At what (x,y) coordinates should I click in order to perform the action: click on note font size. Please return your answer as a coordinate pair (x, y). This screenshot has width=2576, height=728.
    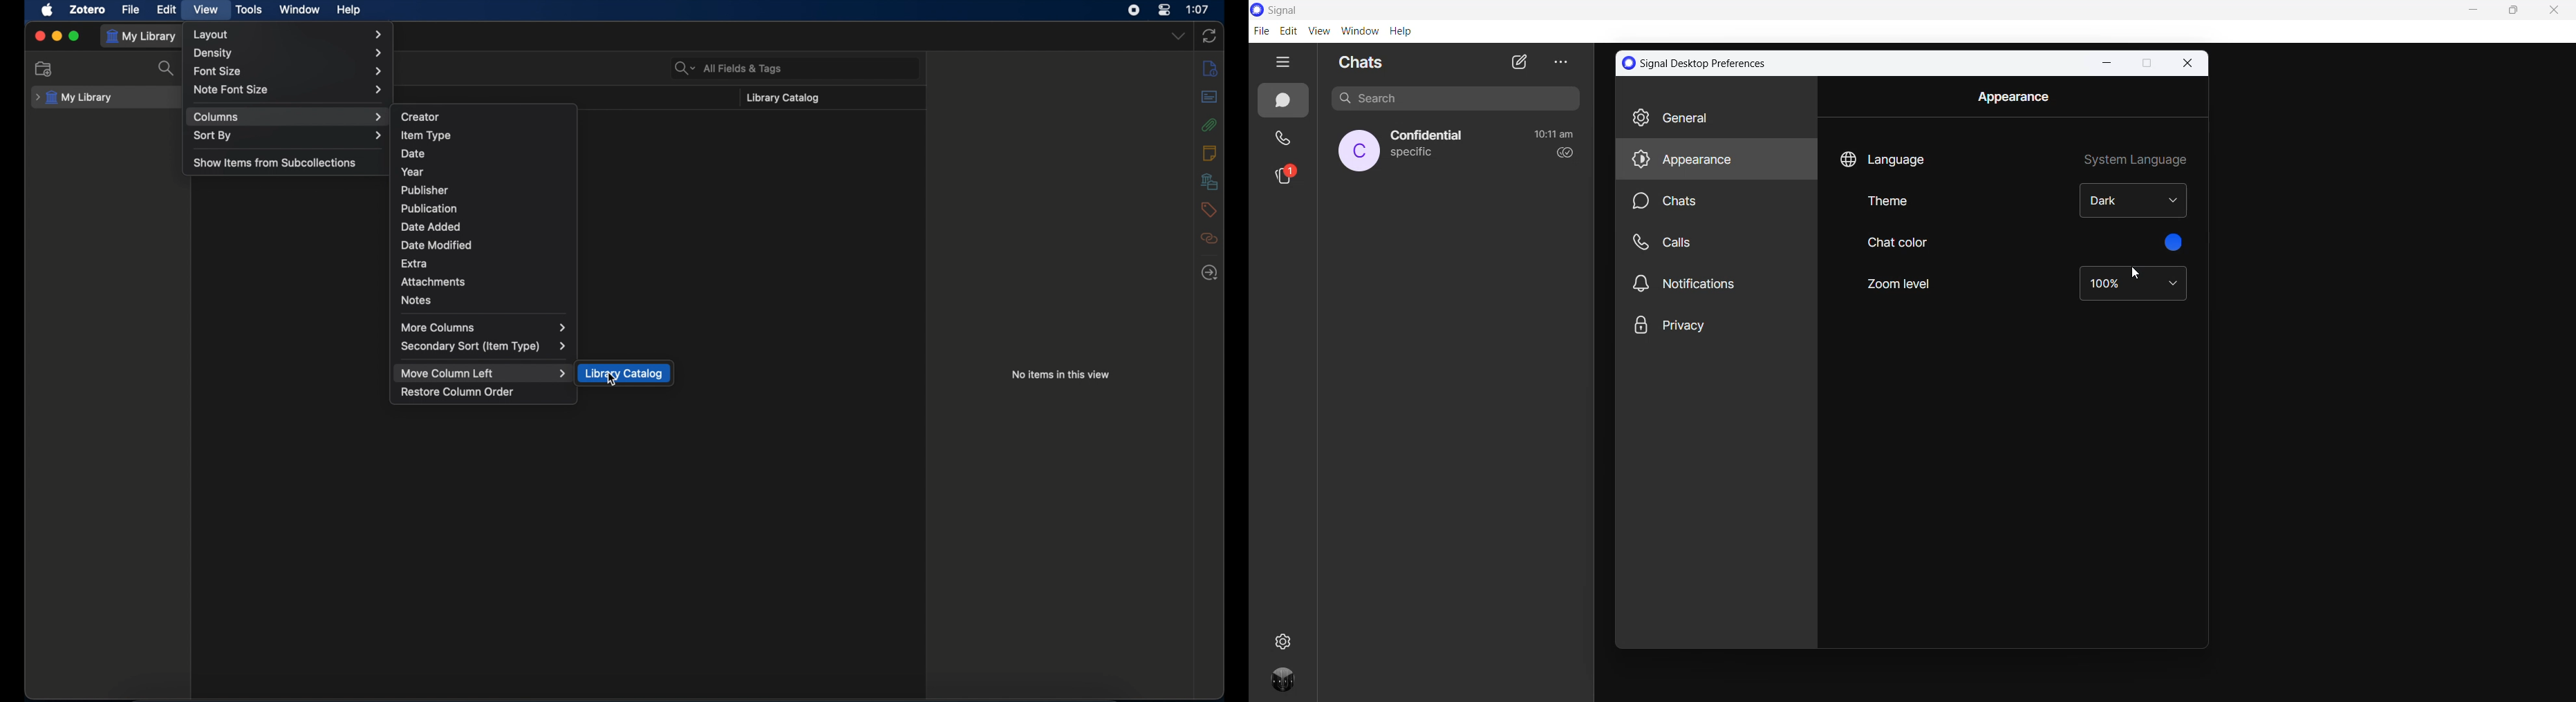
    Looking at the image, I should click on (289, 89).